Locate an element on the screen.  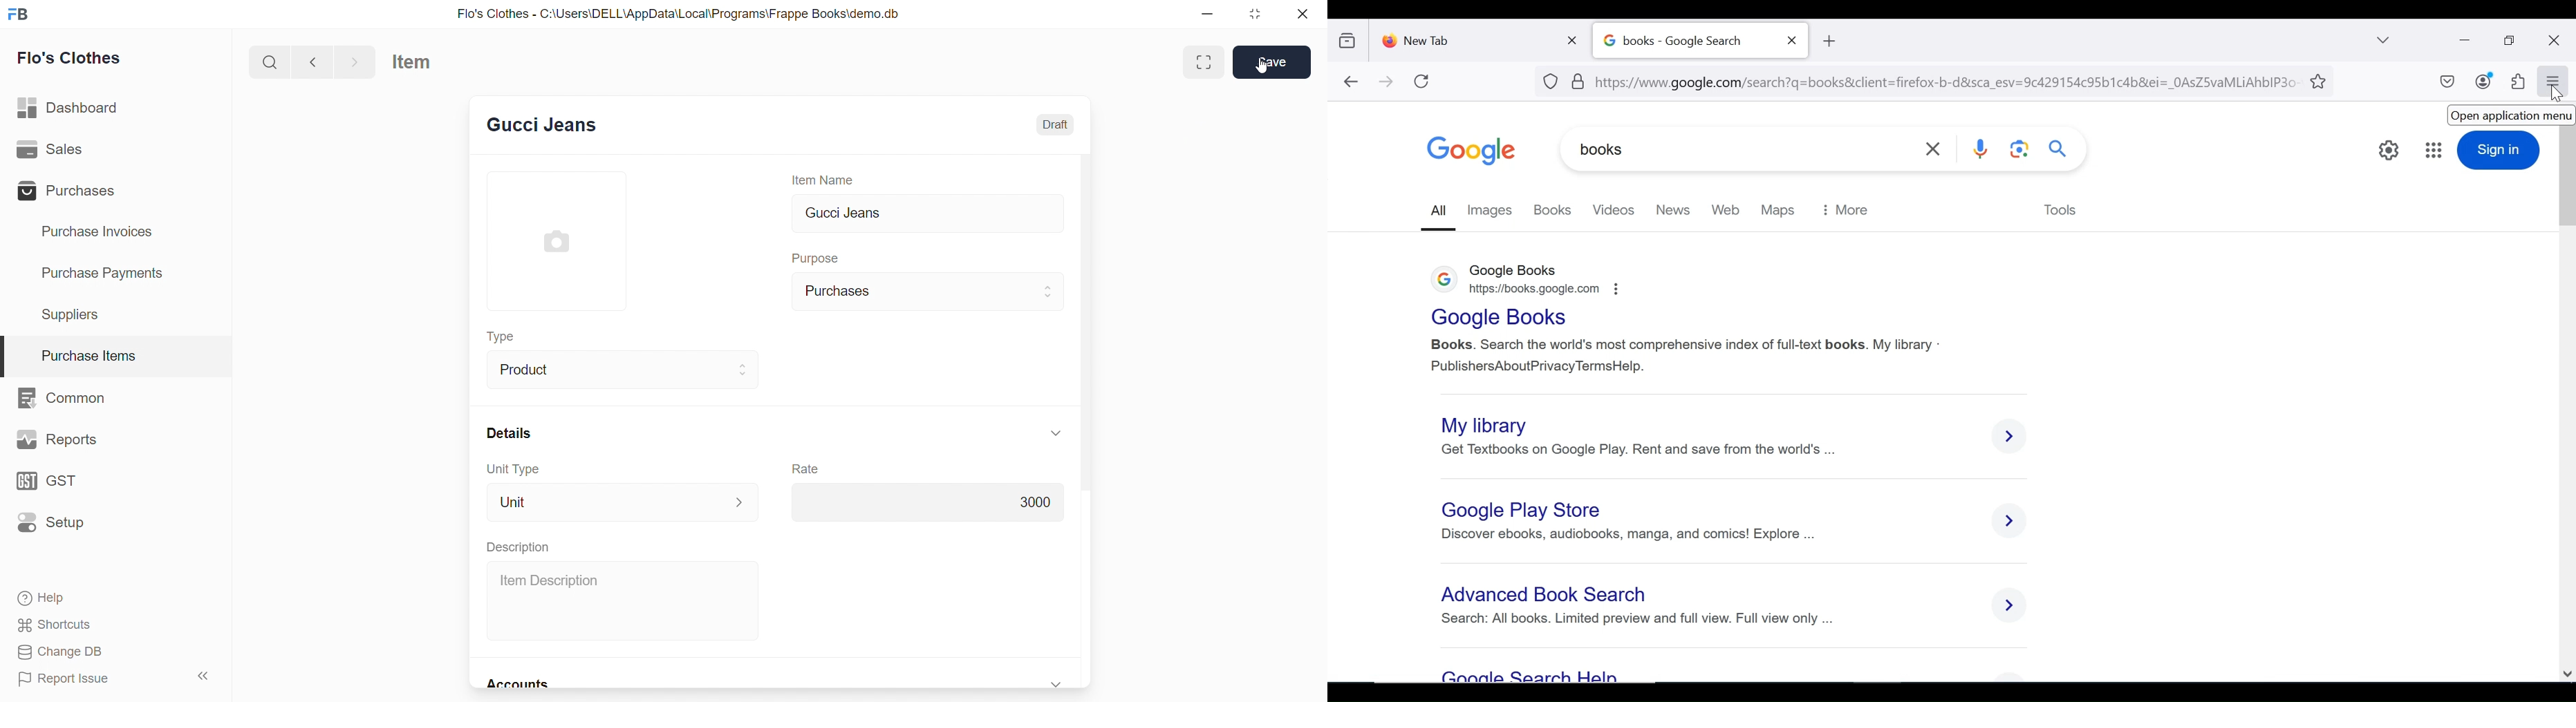
Product is located at coordinates (626, 368).